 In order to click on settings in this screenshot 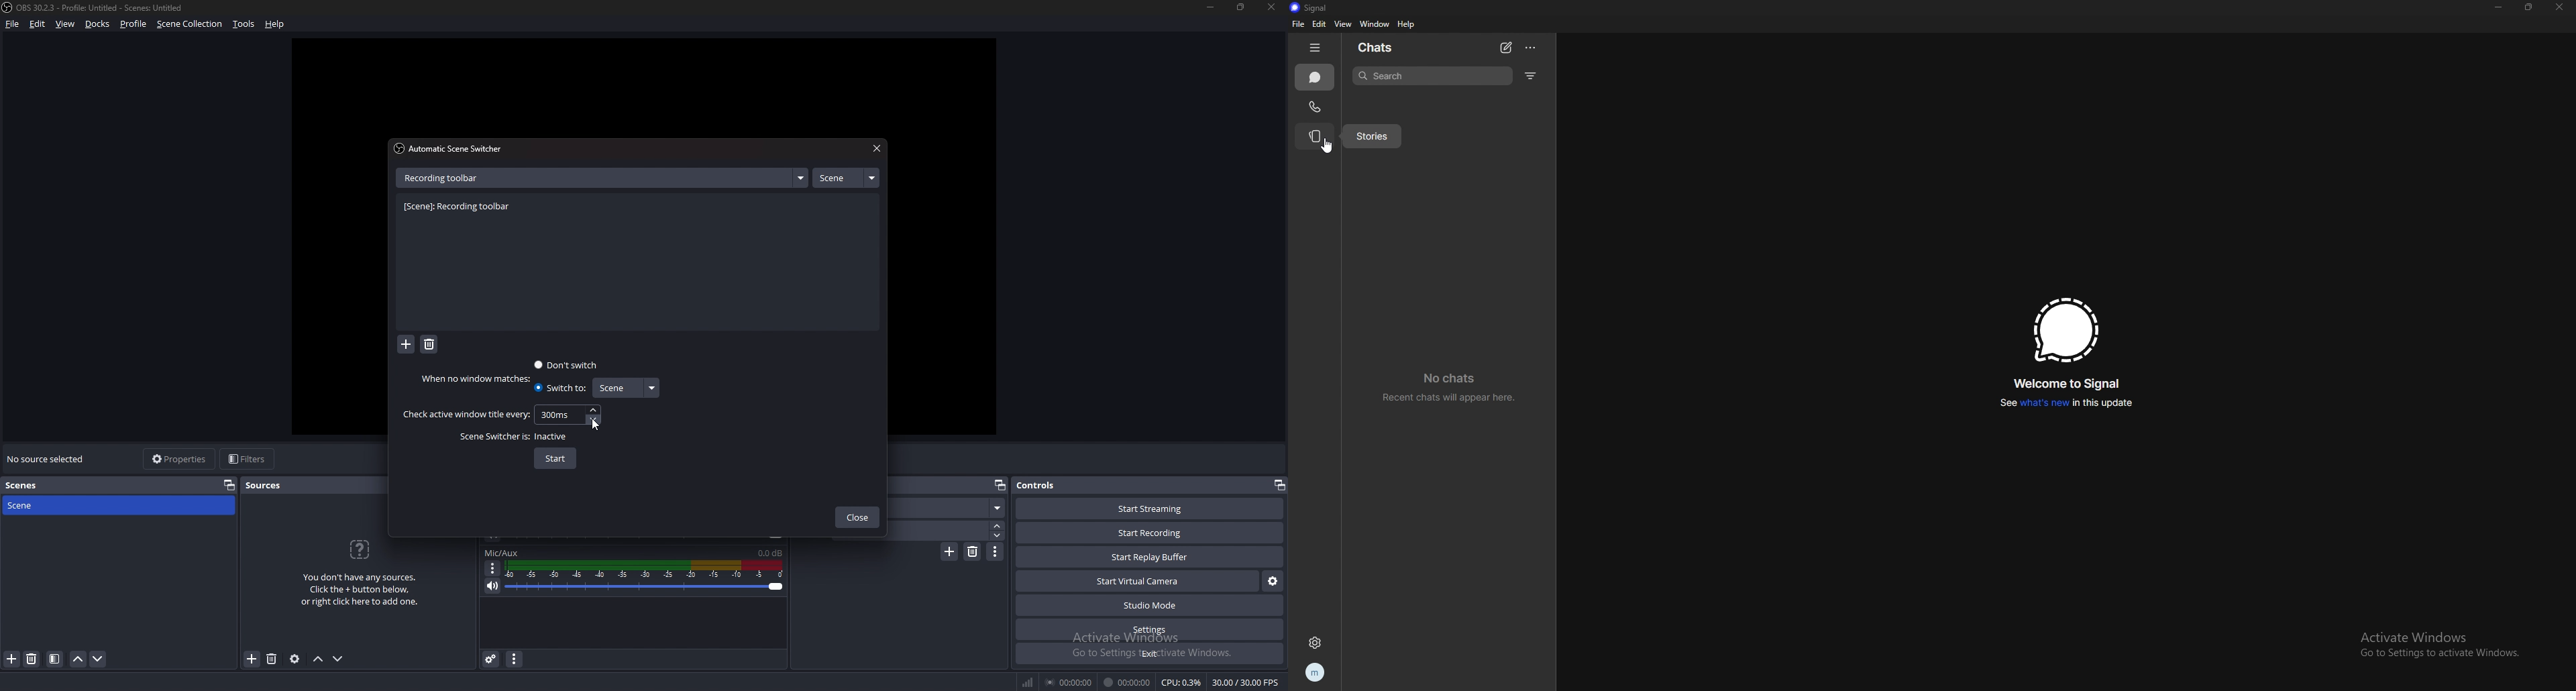, I will do `click(1313, 644)`.